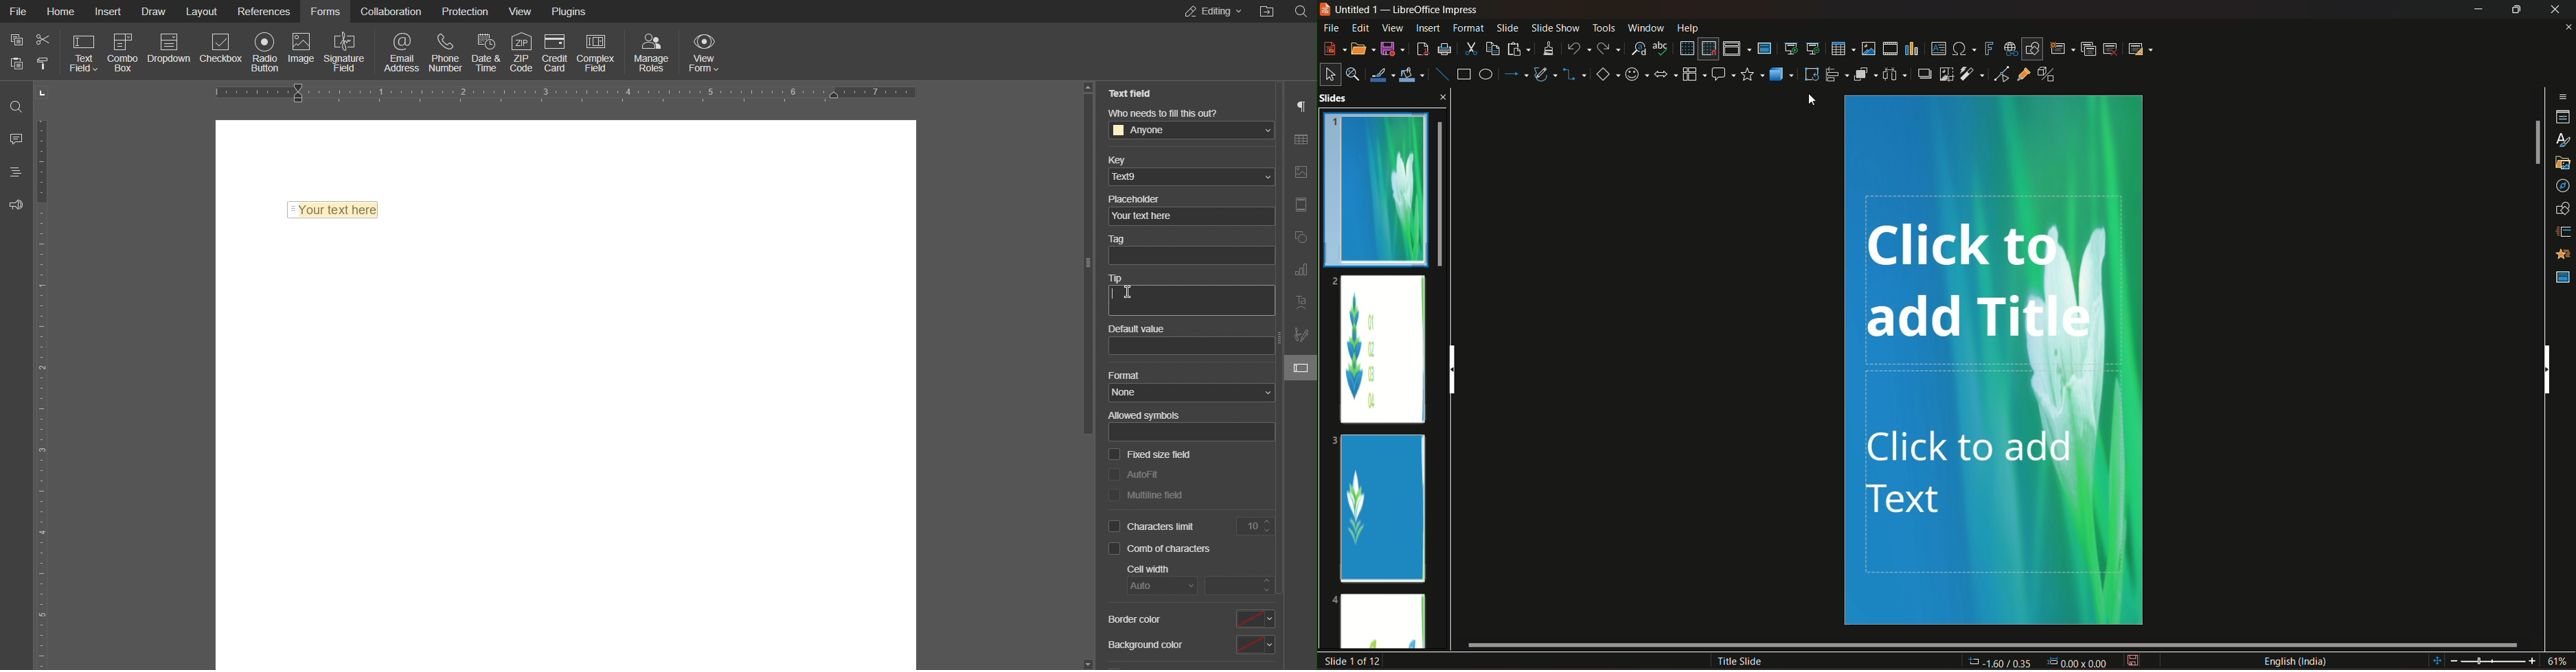  What do you see at coordinates (1129, 92) in the screenshot?
I see `Text Field` at bounding box center [1129, 92].